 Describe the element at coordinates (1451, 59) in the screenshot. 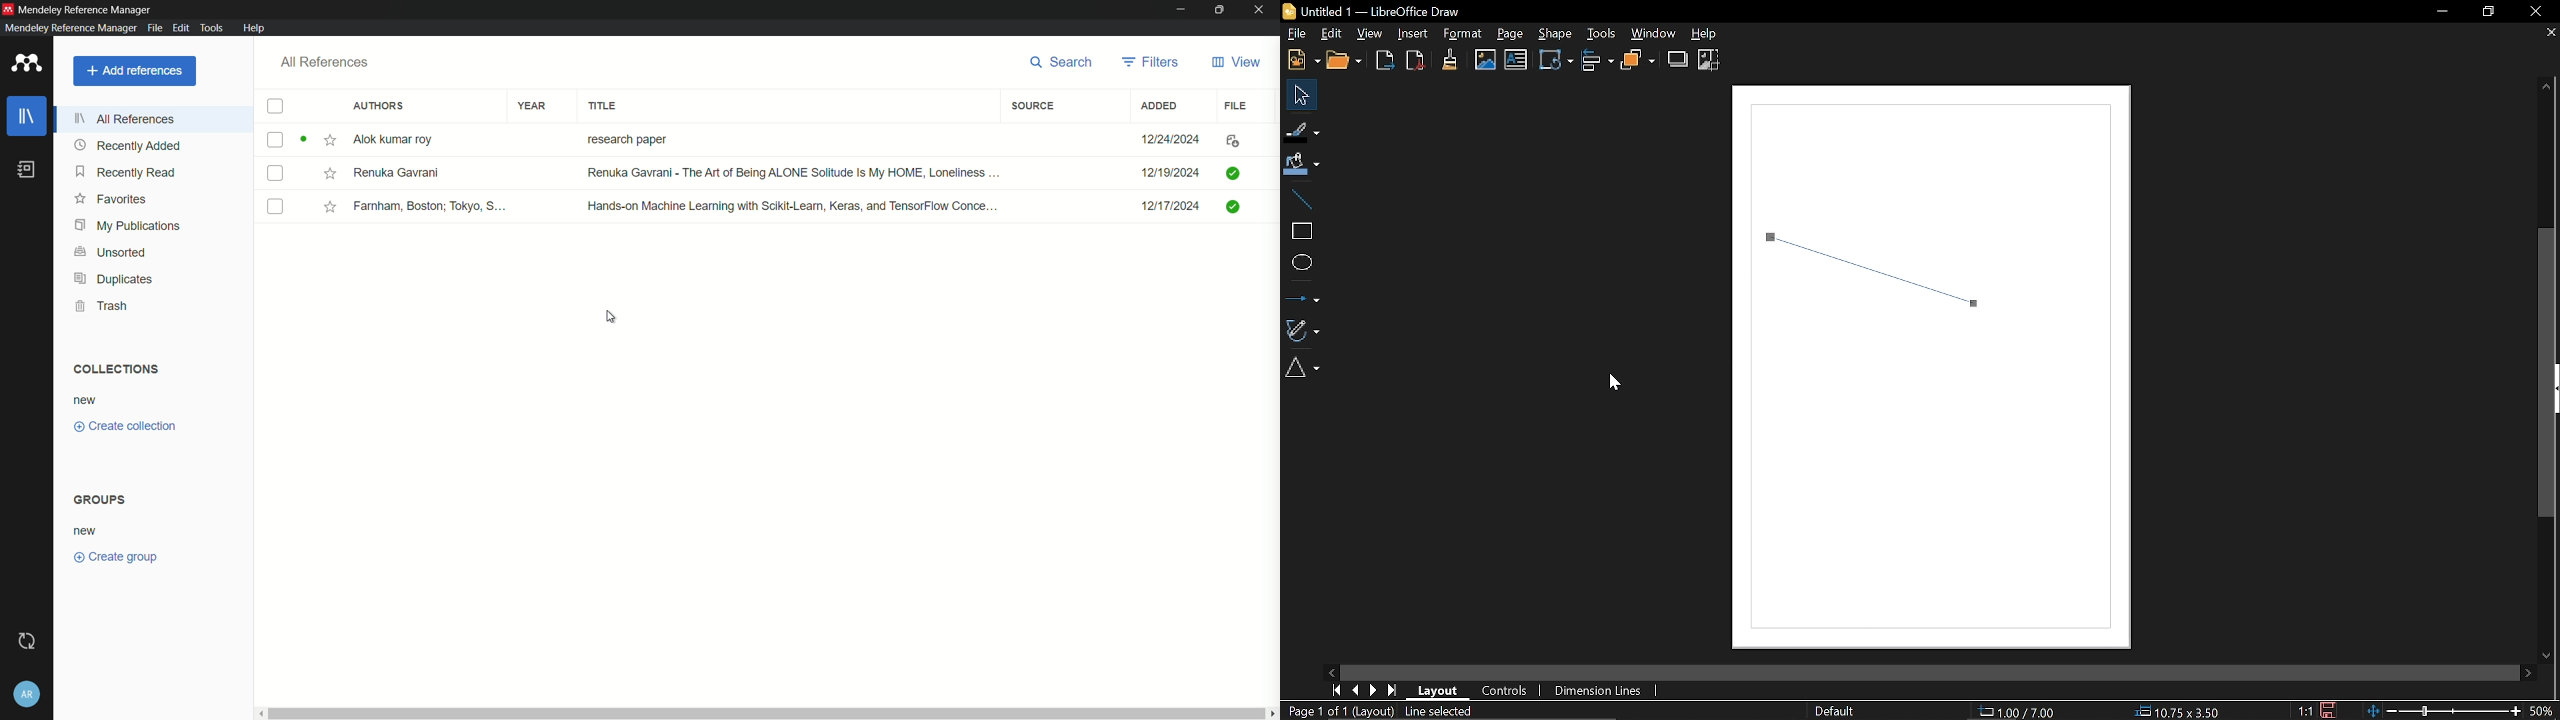

I see `Clone` at that location.